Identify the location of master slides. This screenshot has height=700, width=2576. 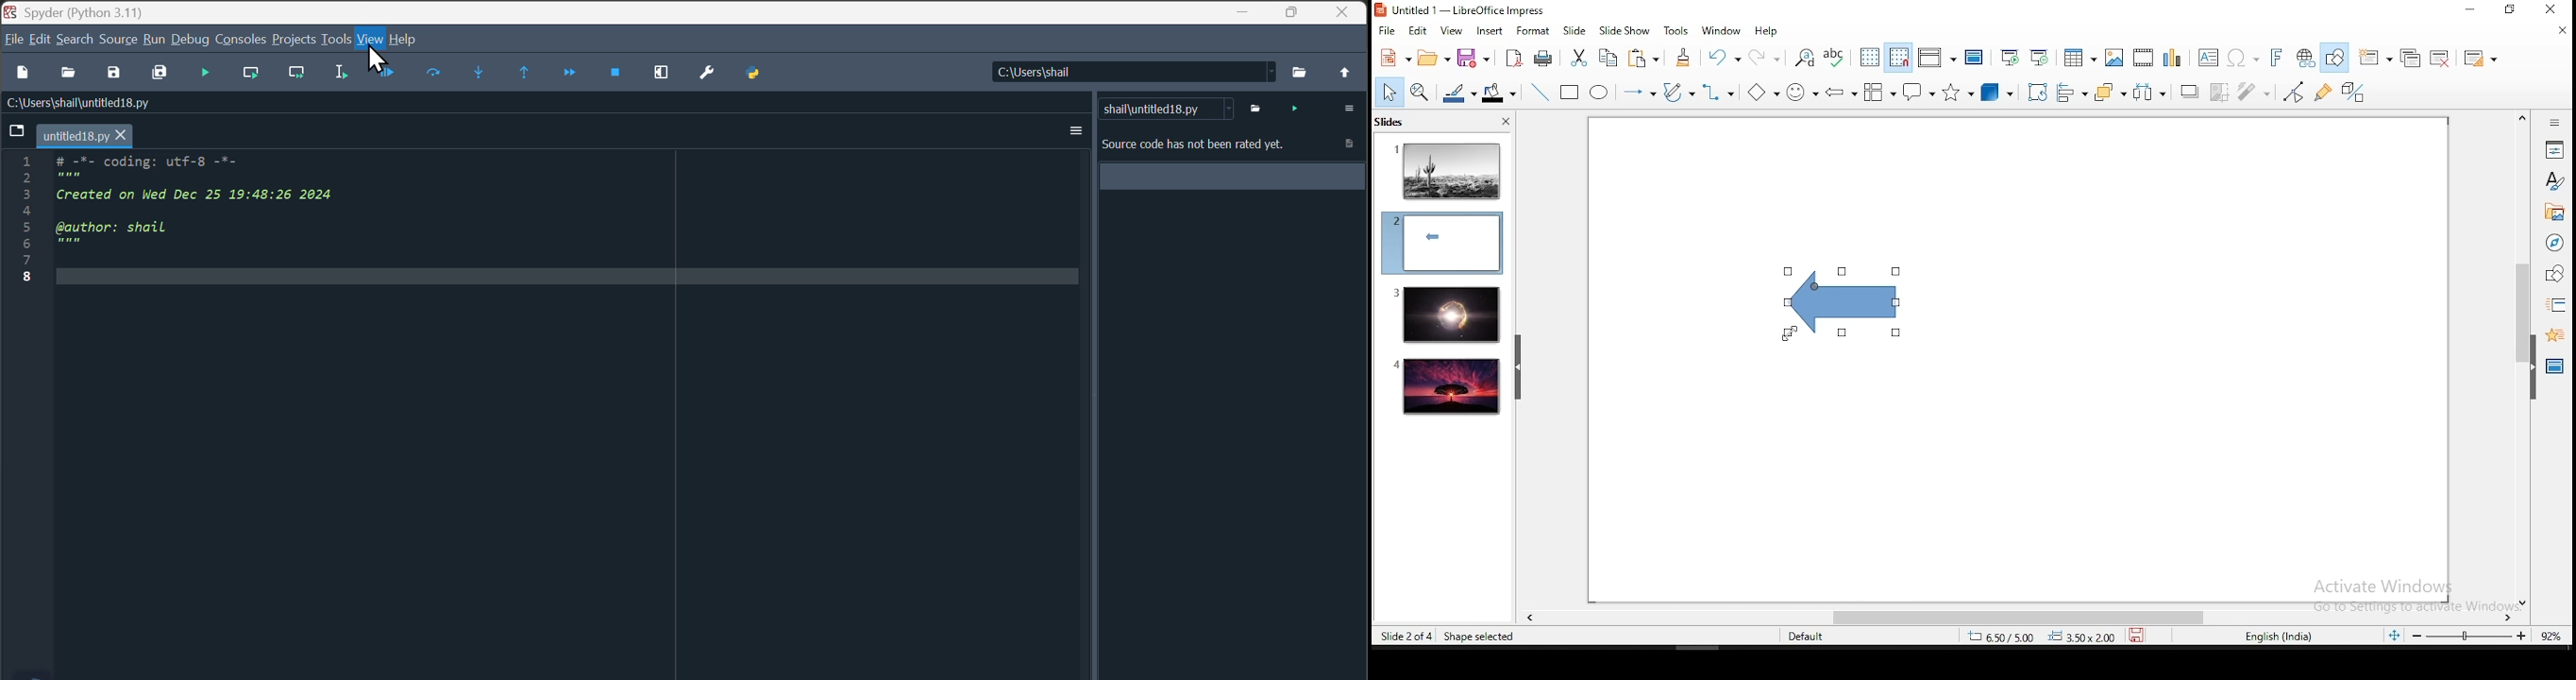
(2556, 365).